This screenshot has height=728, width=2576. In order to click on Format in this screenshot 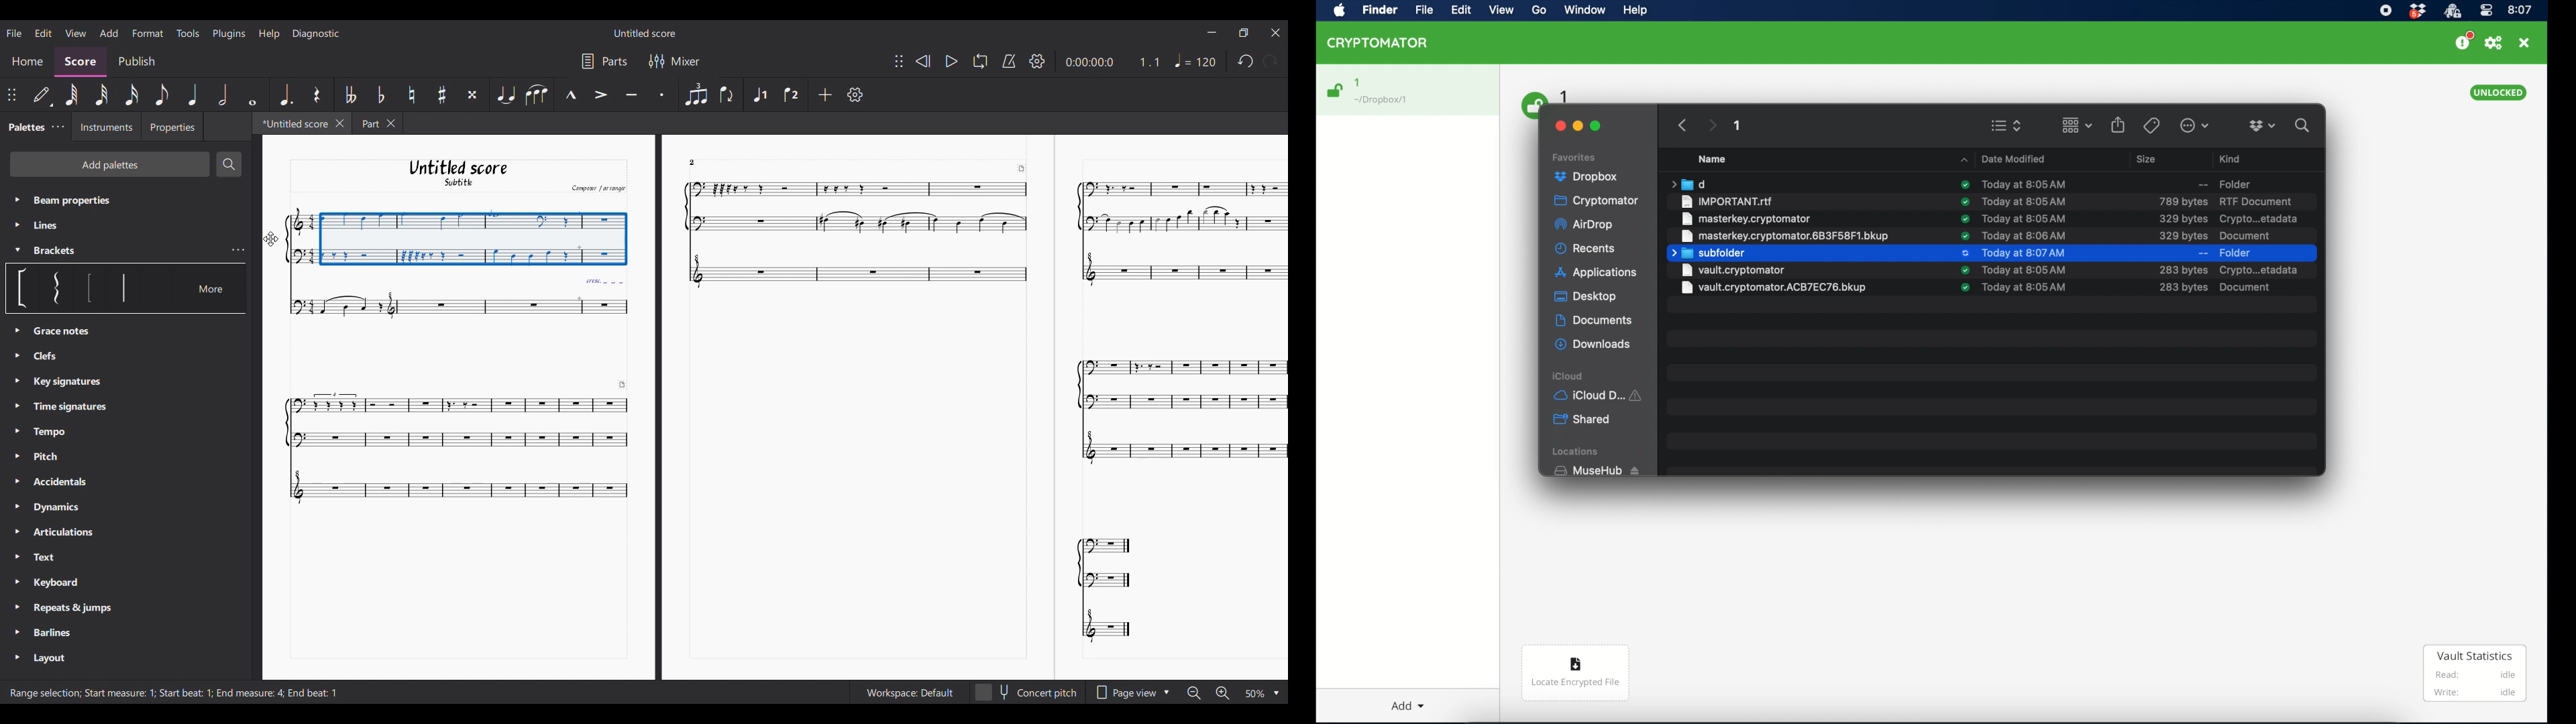, I will do `click(148, 33)`.